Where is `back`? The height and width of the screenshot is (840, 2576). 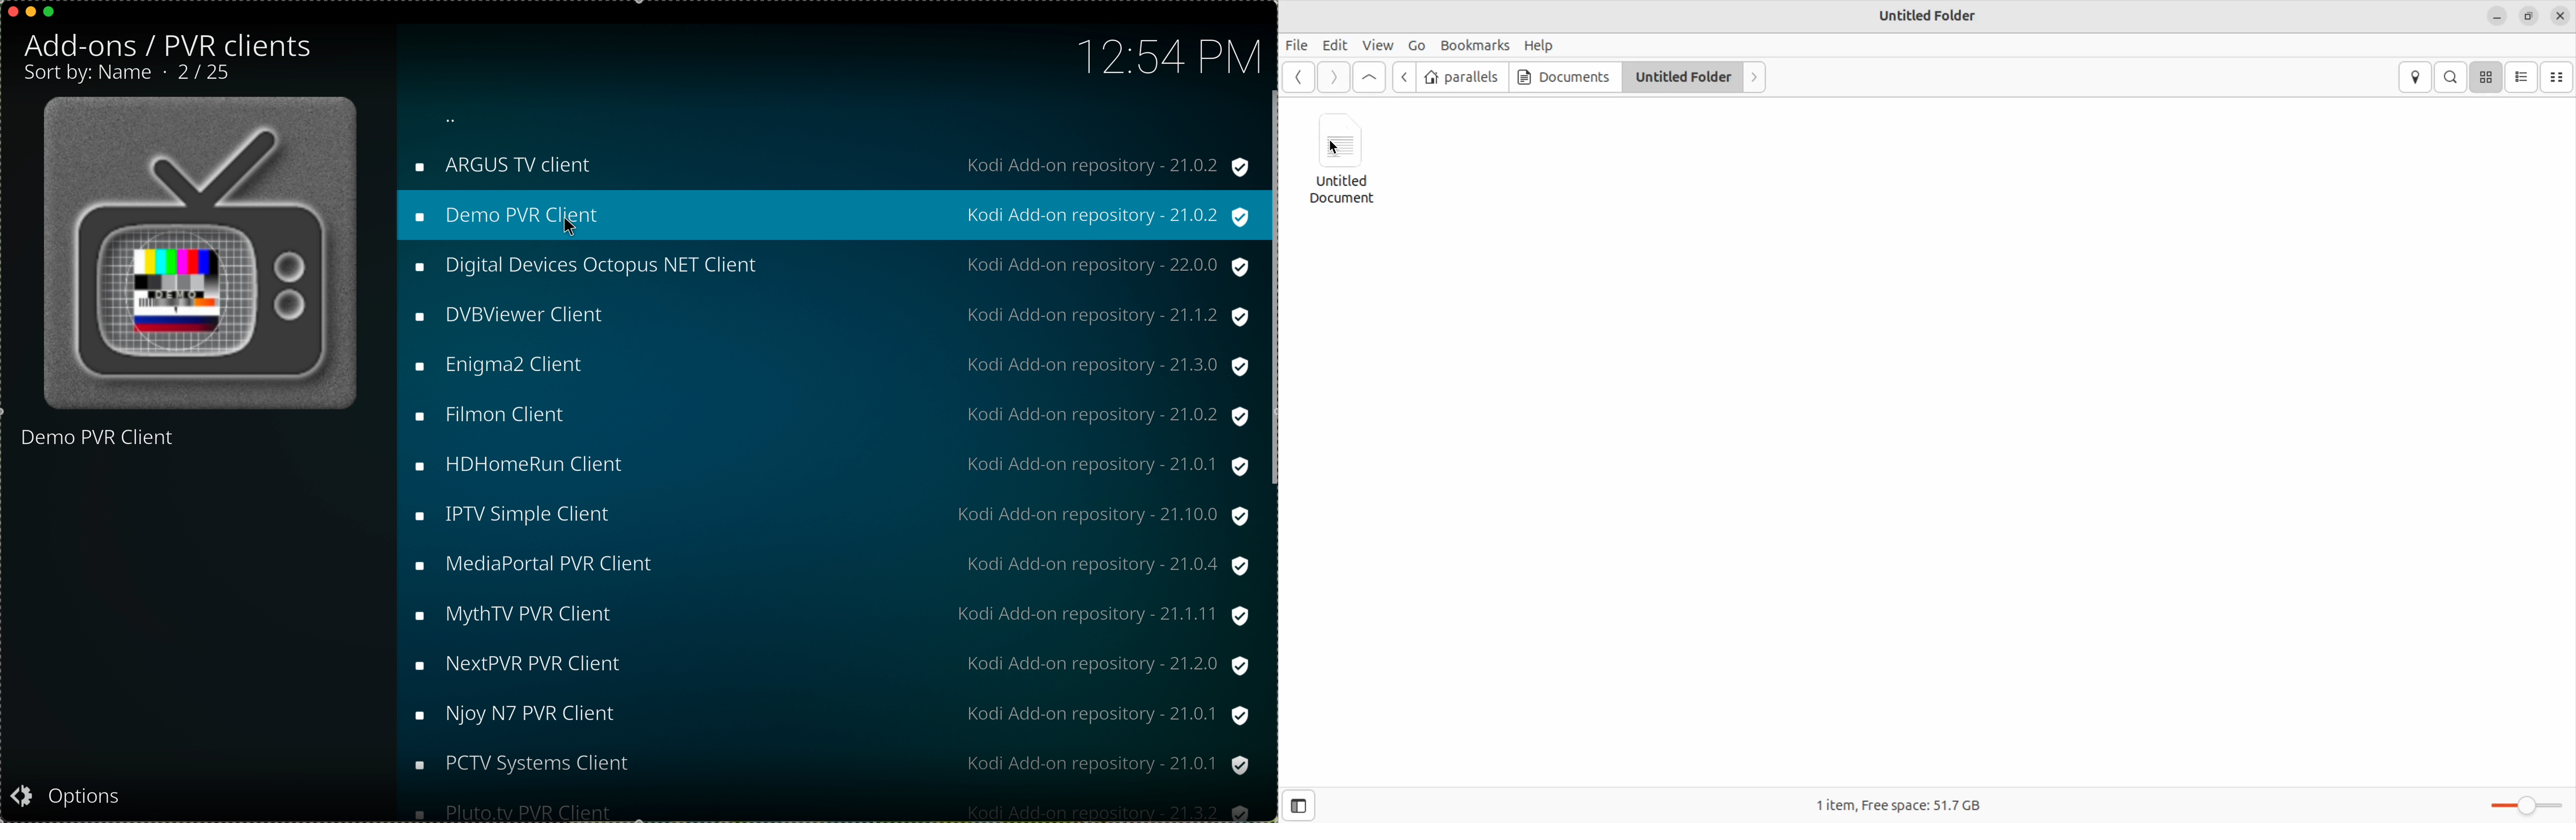
back is located at coordinates (450, 119).